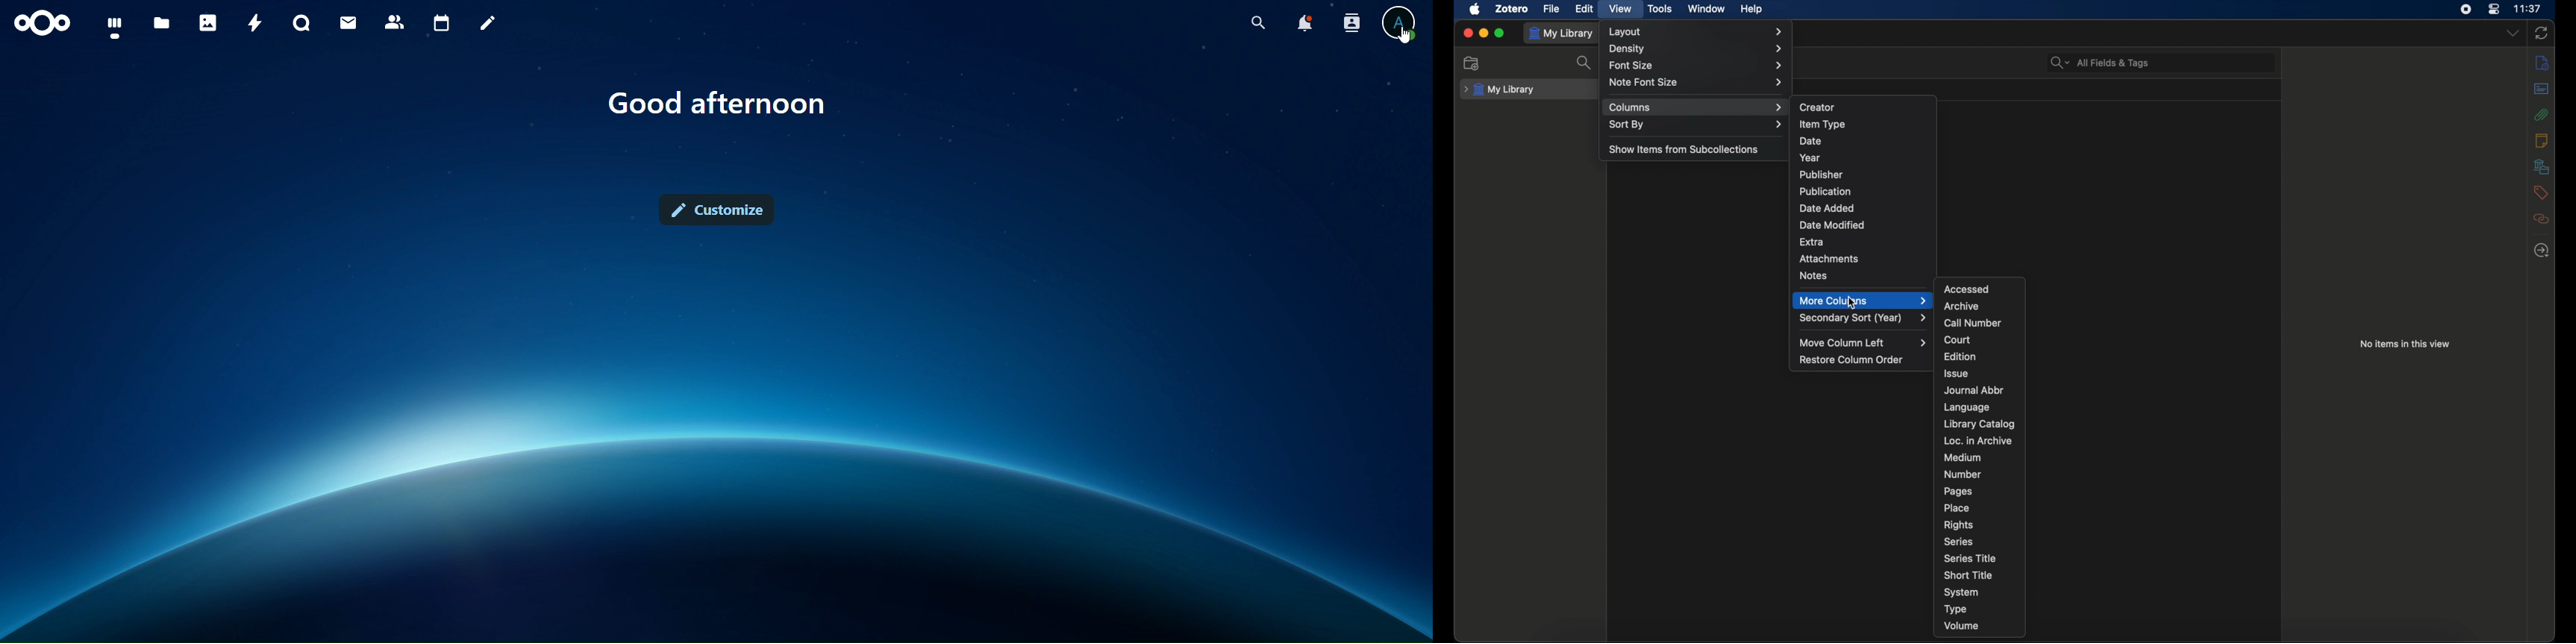  I want to click on contacts, so click(397, 22).